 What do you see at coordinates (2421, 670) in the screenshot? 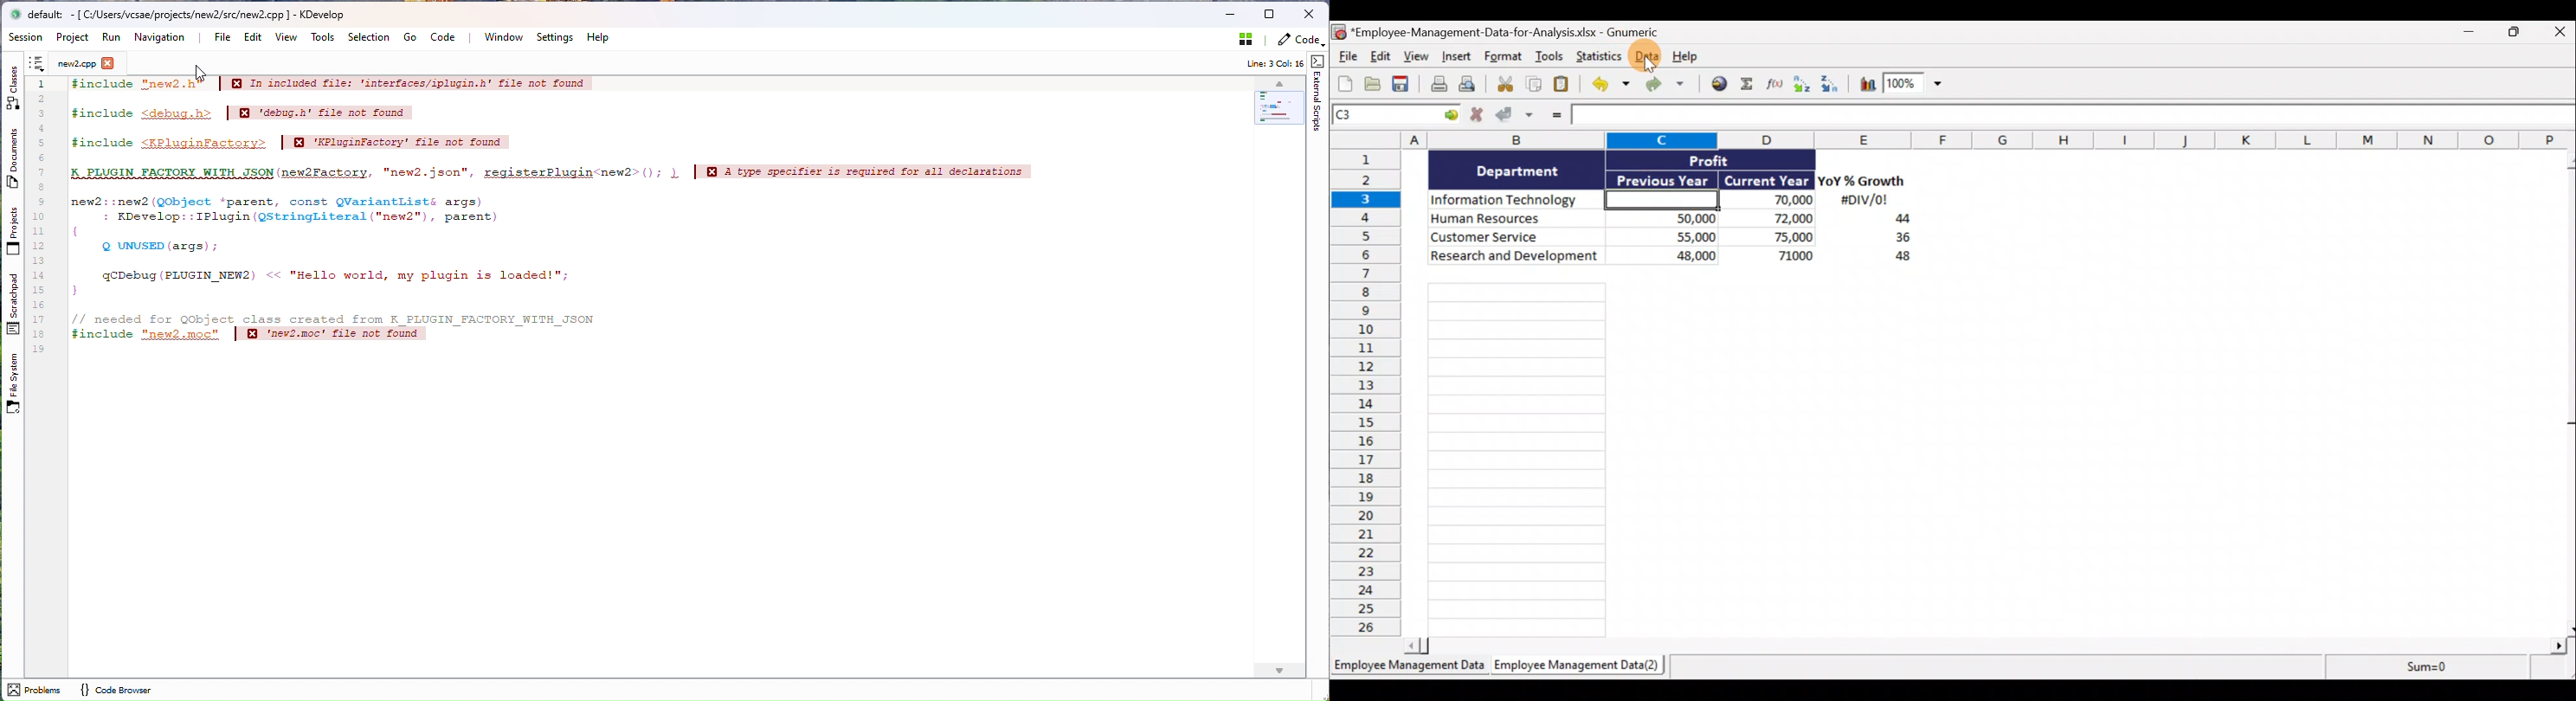
I see `Sum=0` at bounding box center [2421, 670].